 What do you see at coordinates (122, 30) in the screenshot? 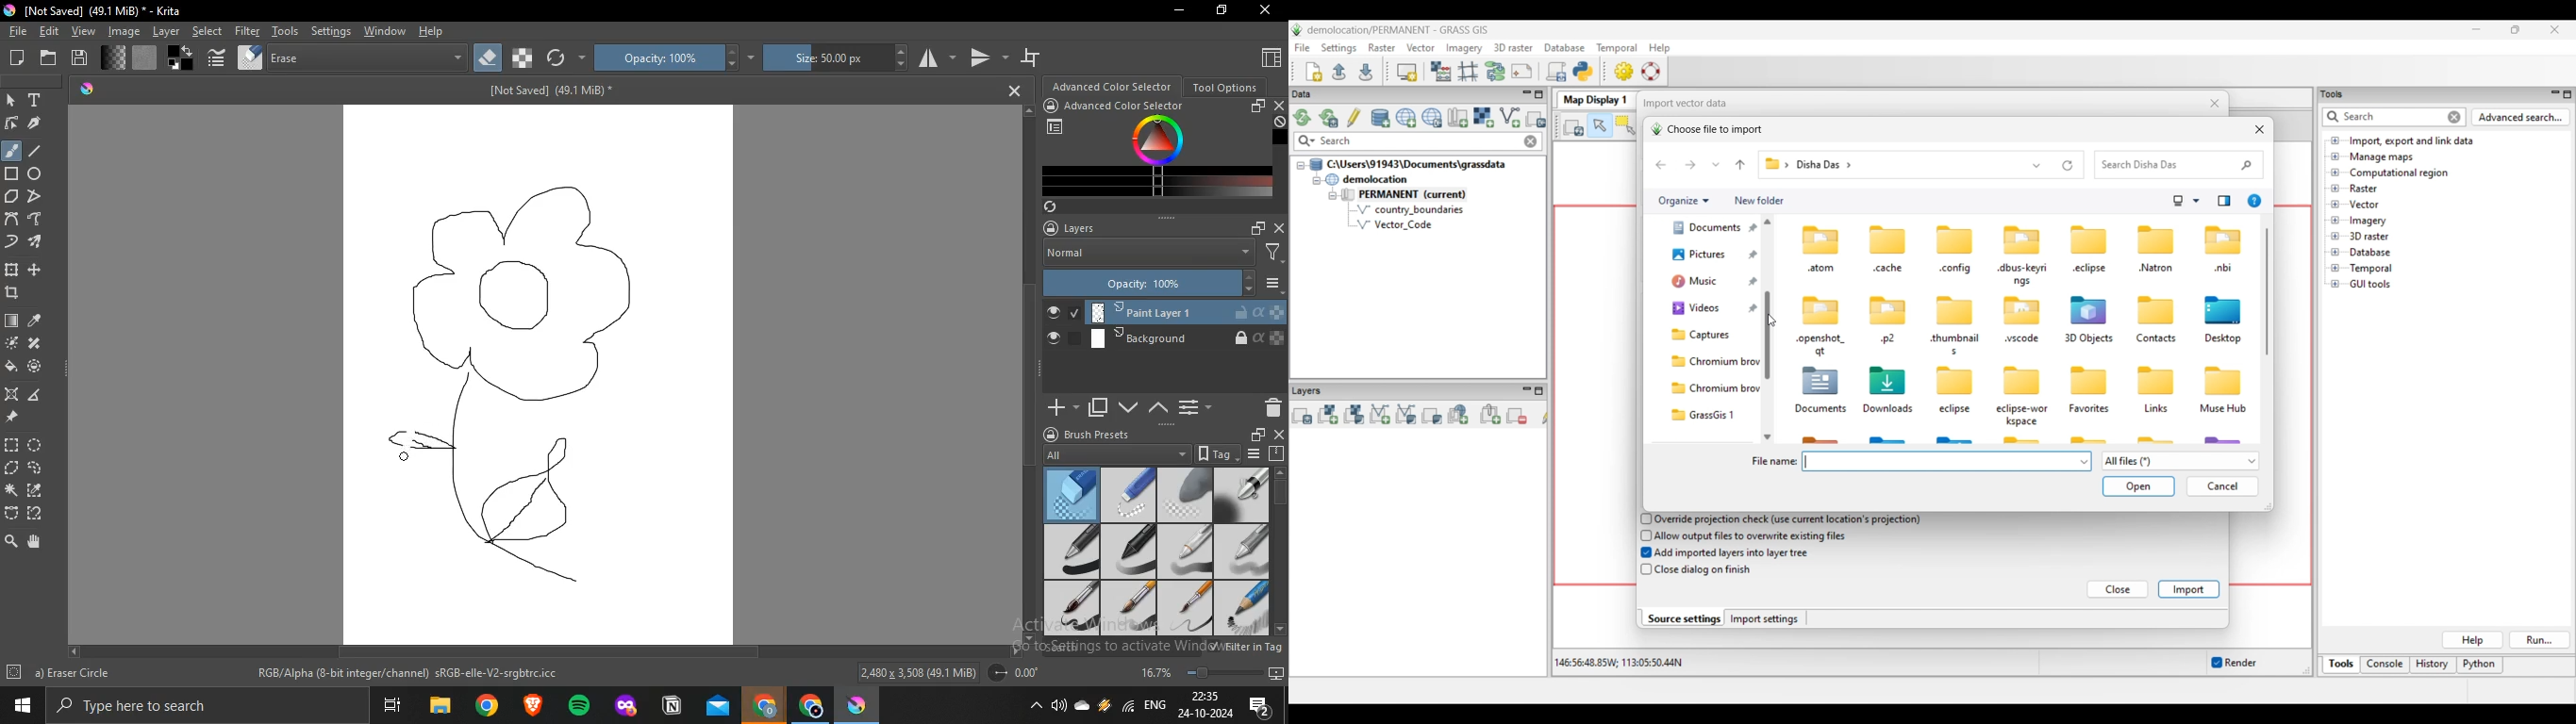
I see `image` at bounding box center [122, 30].